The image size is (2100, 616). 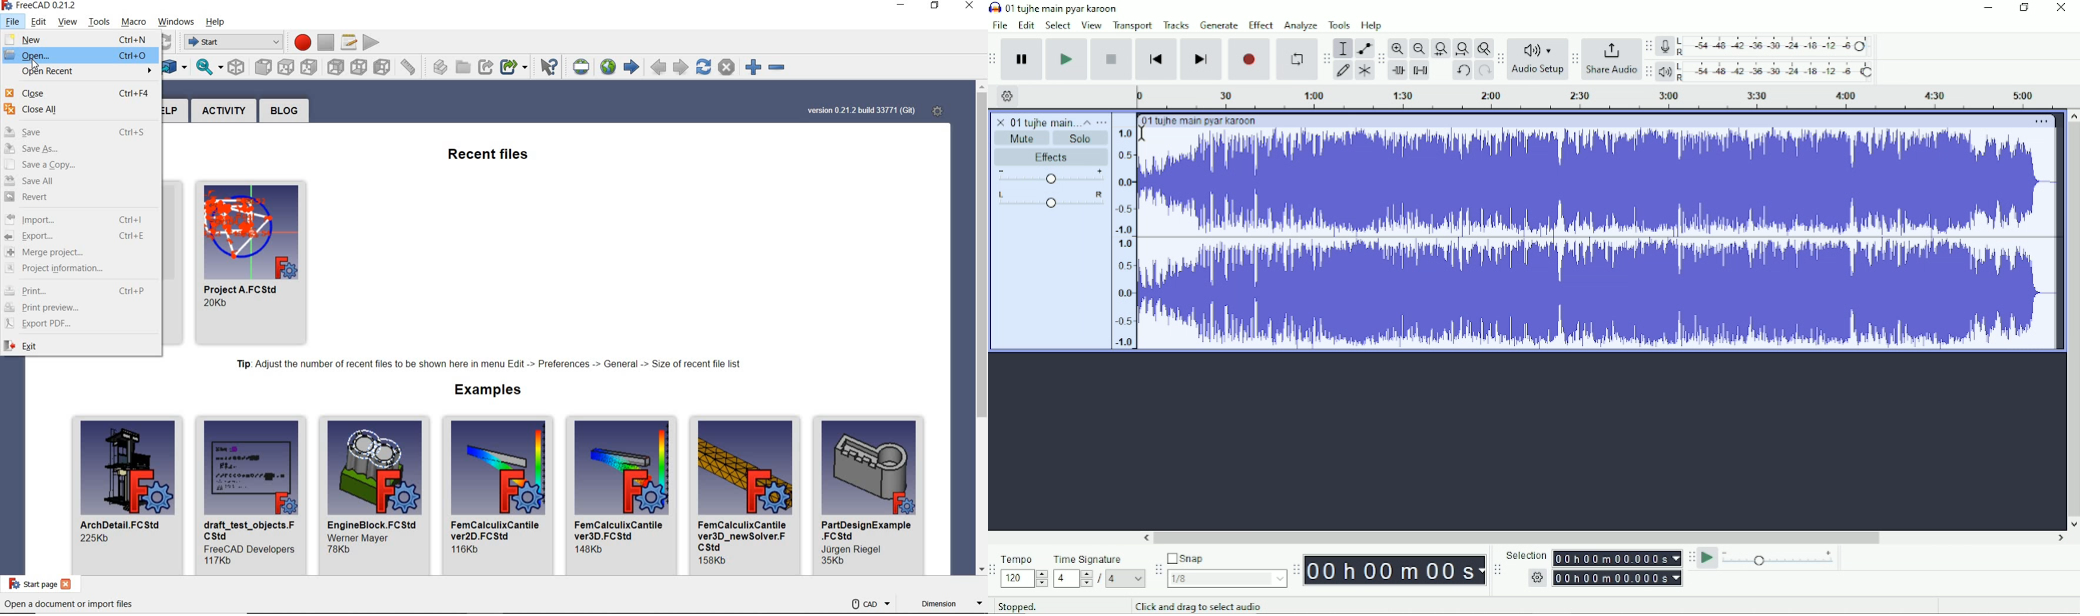 I want to click on Tools, so click(x=1339, y=25).